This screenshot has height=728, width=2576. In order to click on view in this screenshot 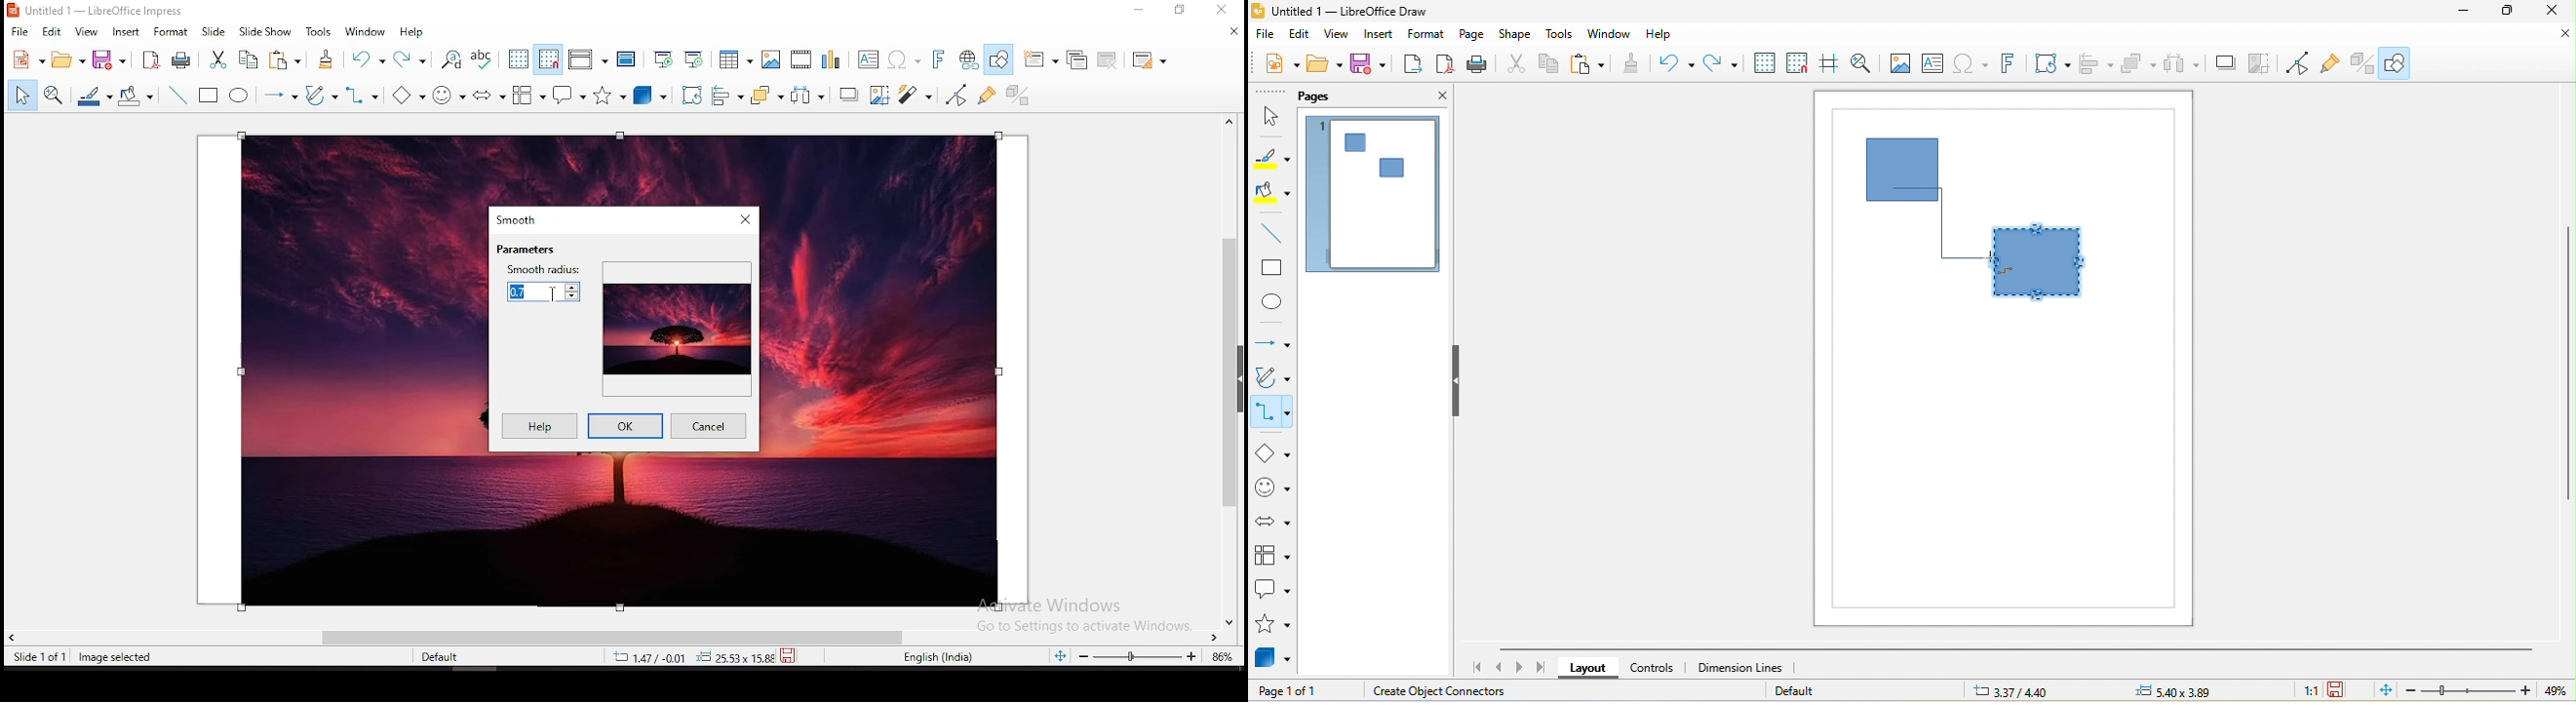, I will do `click(87, 32)`.